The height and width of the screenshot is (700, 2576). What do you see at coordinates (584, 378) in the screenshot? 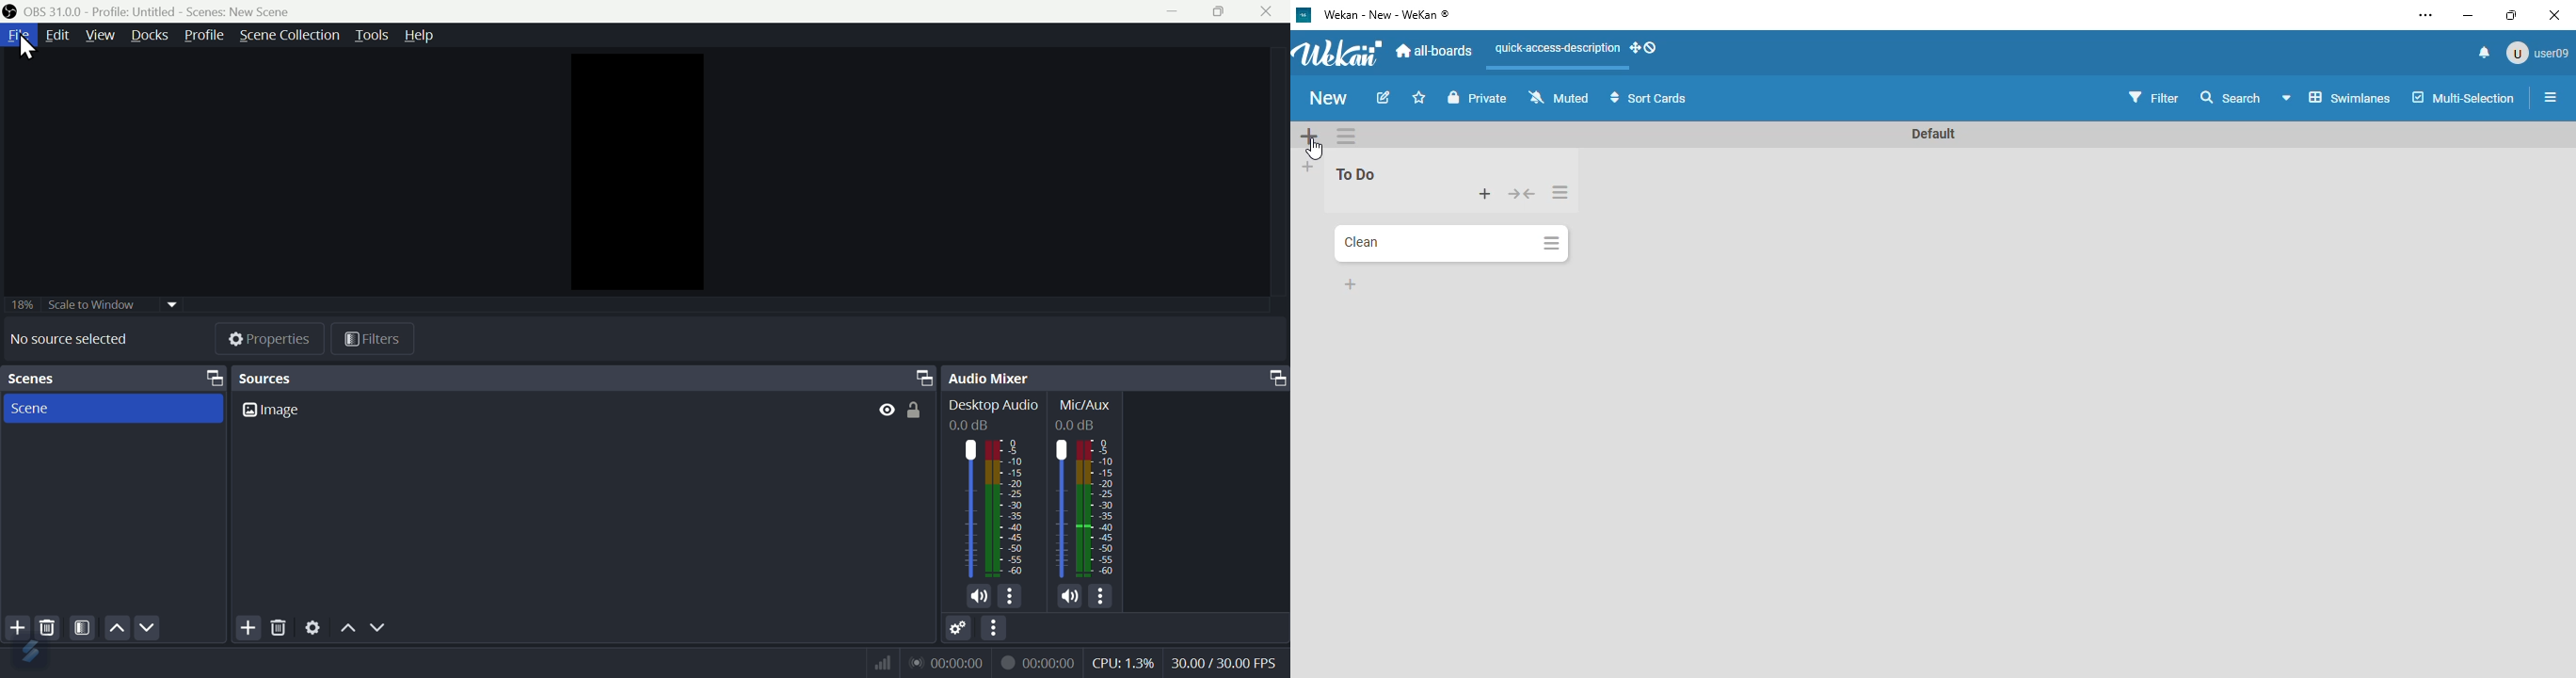
I see `Sources` at bounding box center [584, 378].